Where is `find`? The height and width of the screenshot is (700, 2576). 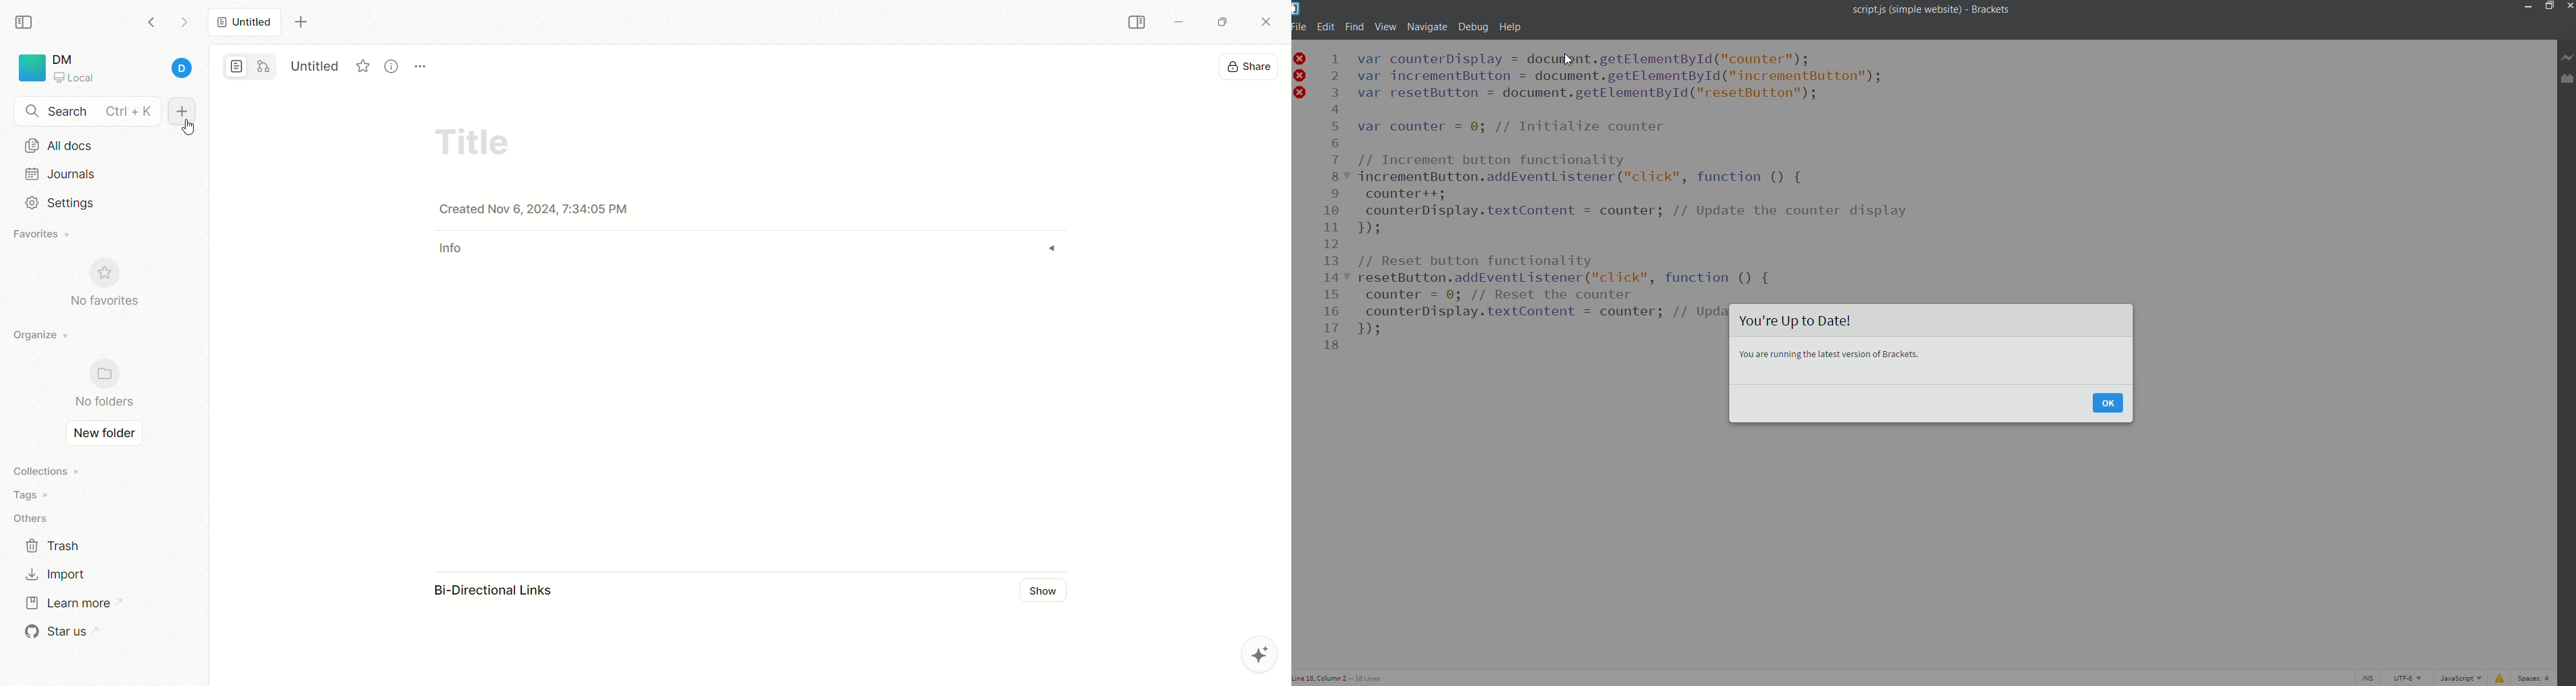
find is located at coordinates (1356, 26).